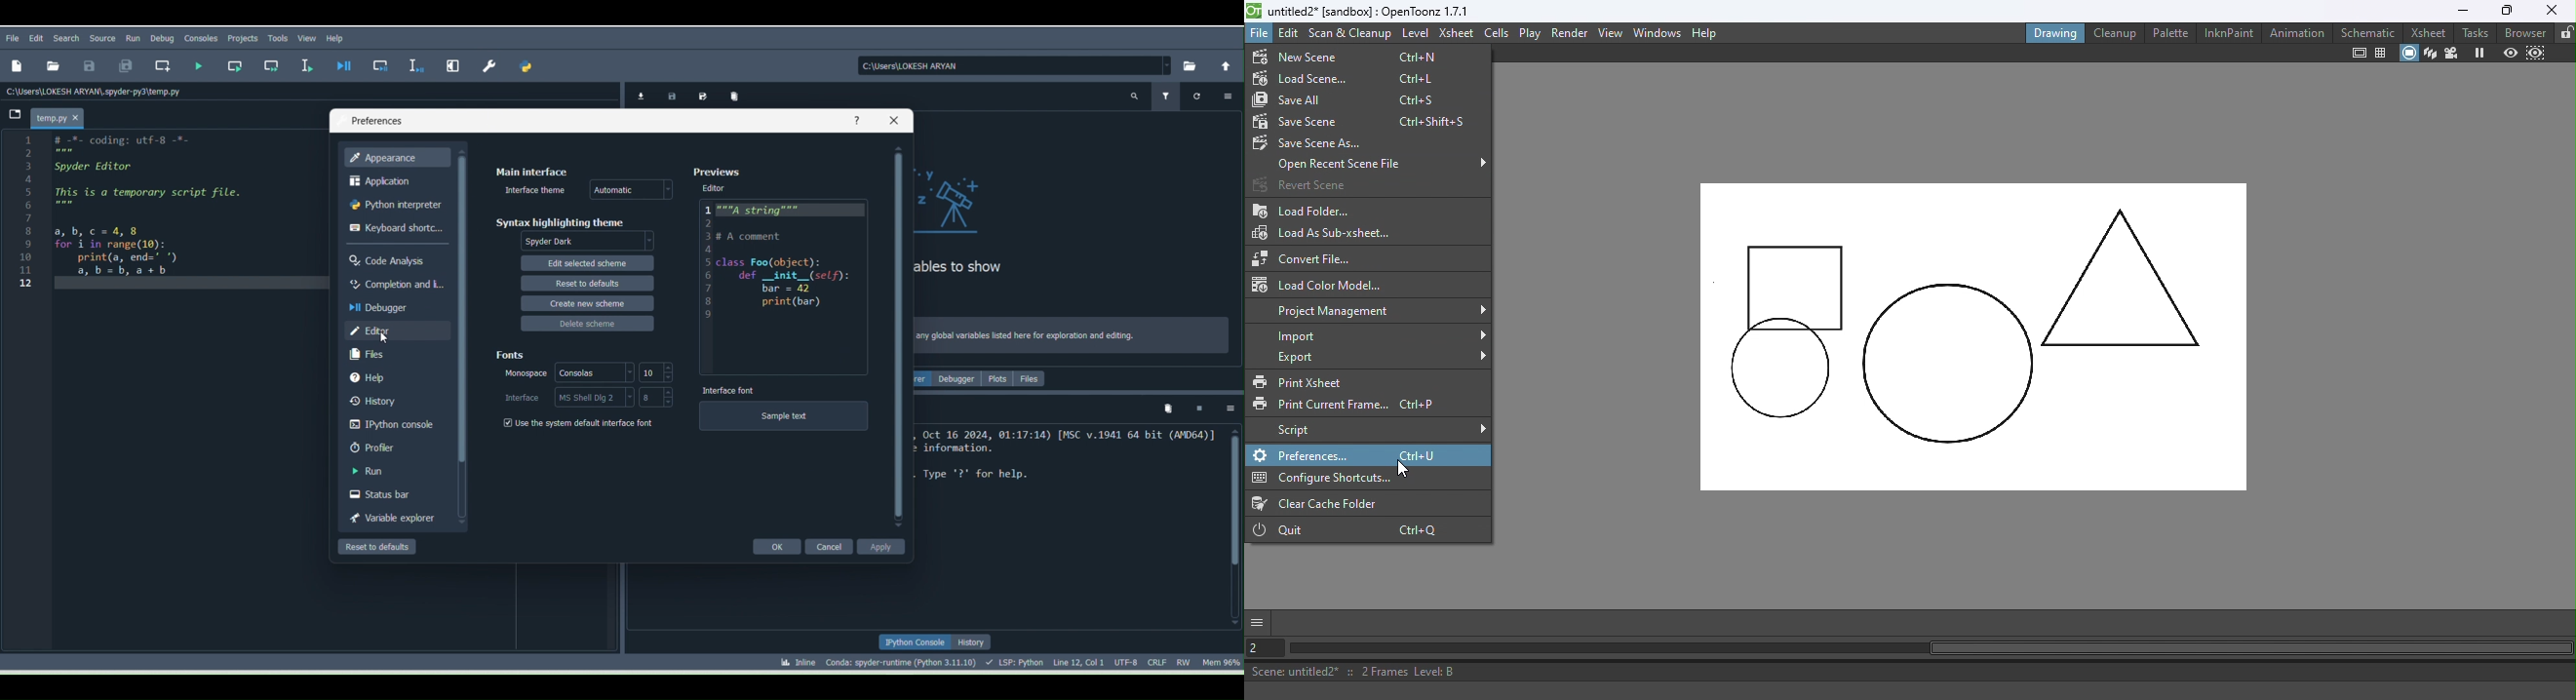  I want to click on Browse a working directory, so click(1188, 65).